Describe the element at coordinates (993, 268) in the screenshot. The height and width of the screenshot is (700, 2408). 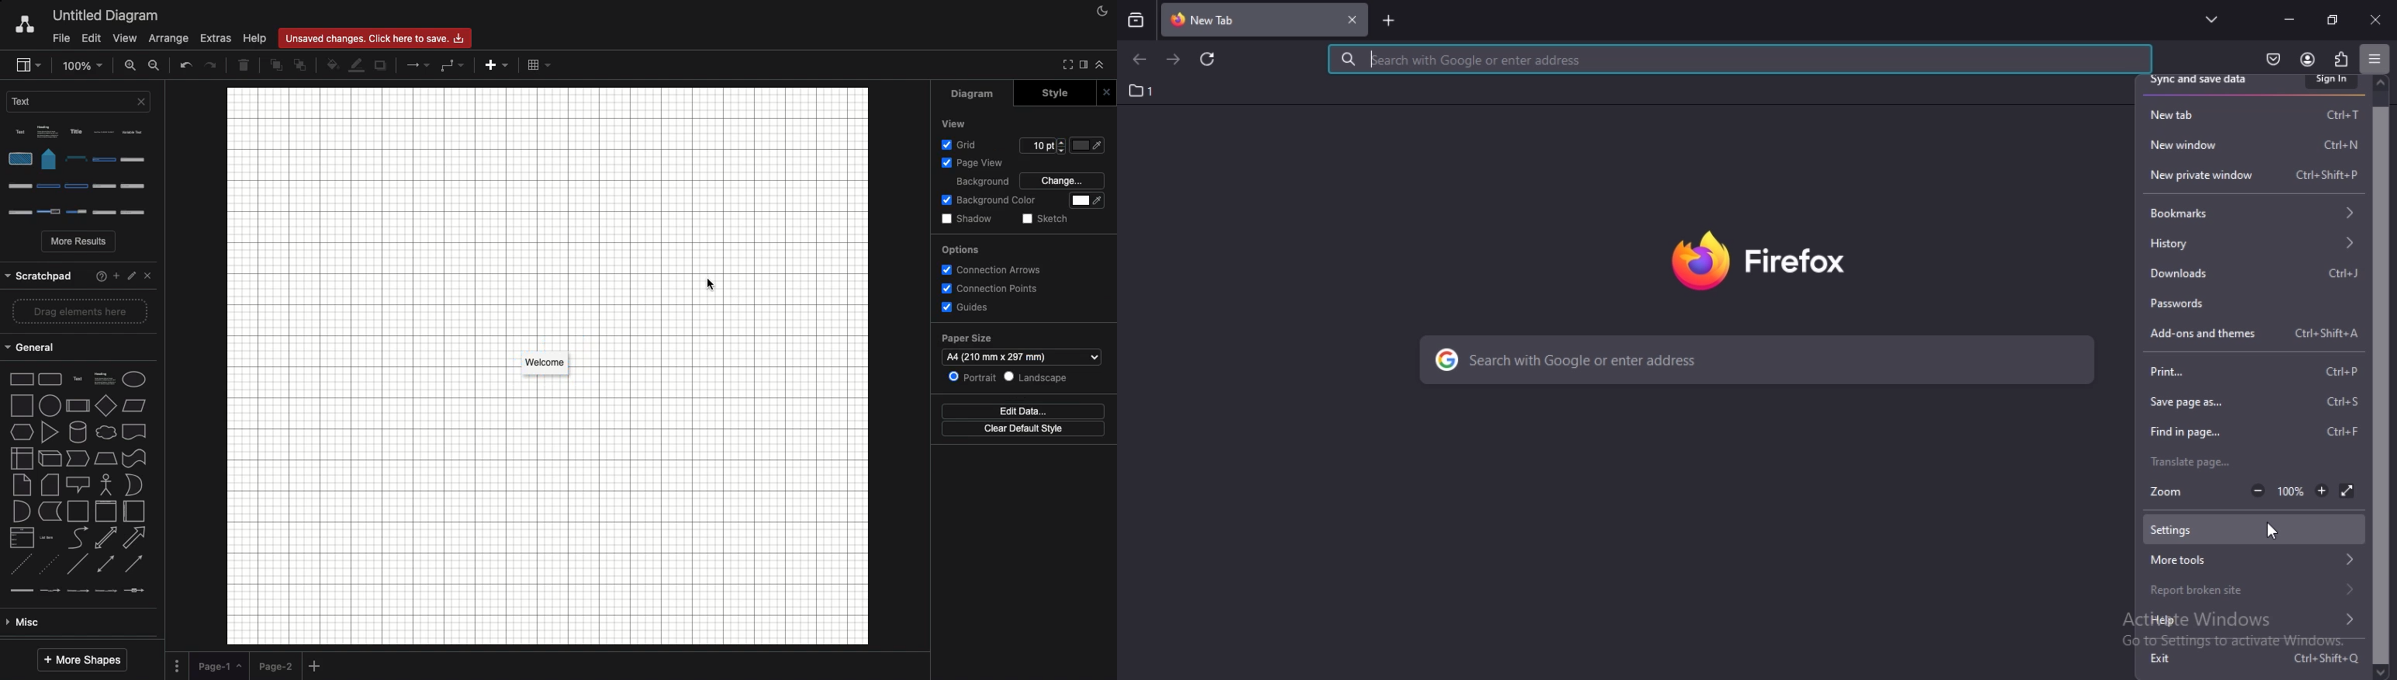
I see `connection arrows` at that location.